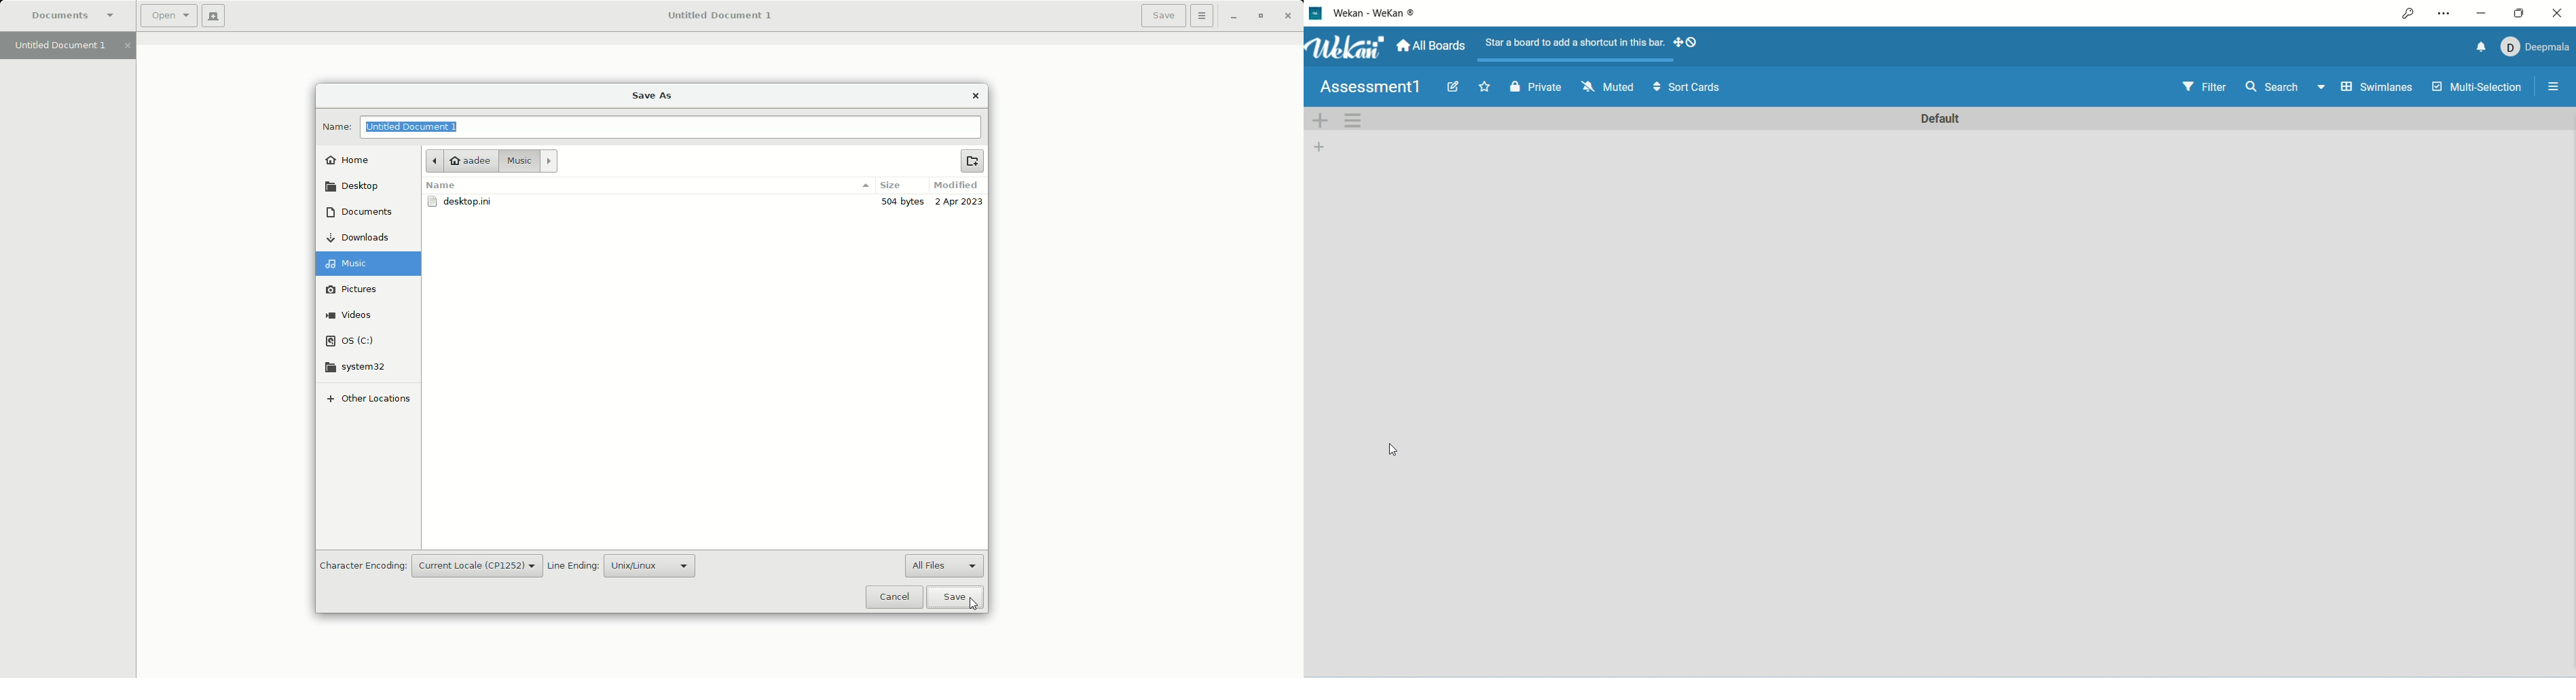 This screenshot has height=700, width=2576. Describe the element at coordinates (942, 565) in the screenshot. I see `All files` at that location.